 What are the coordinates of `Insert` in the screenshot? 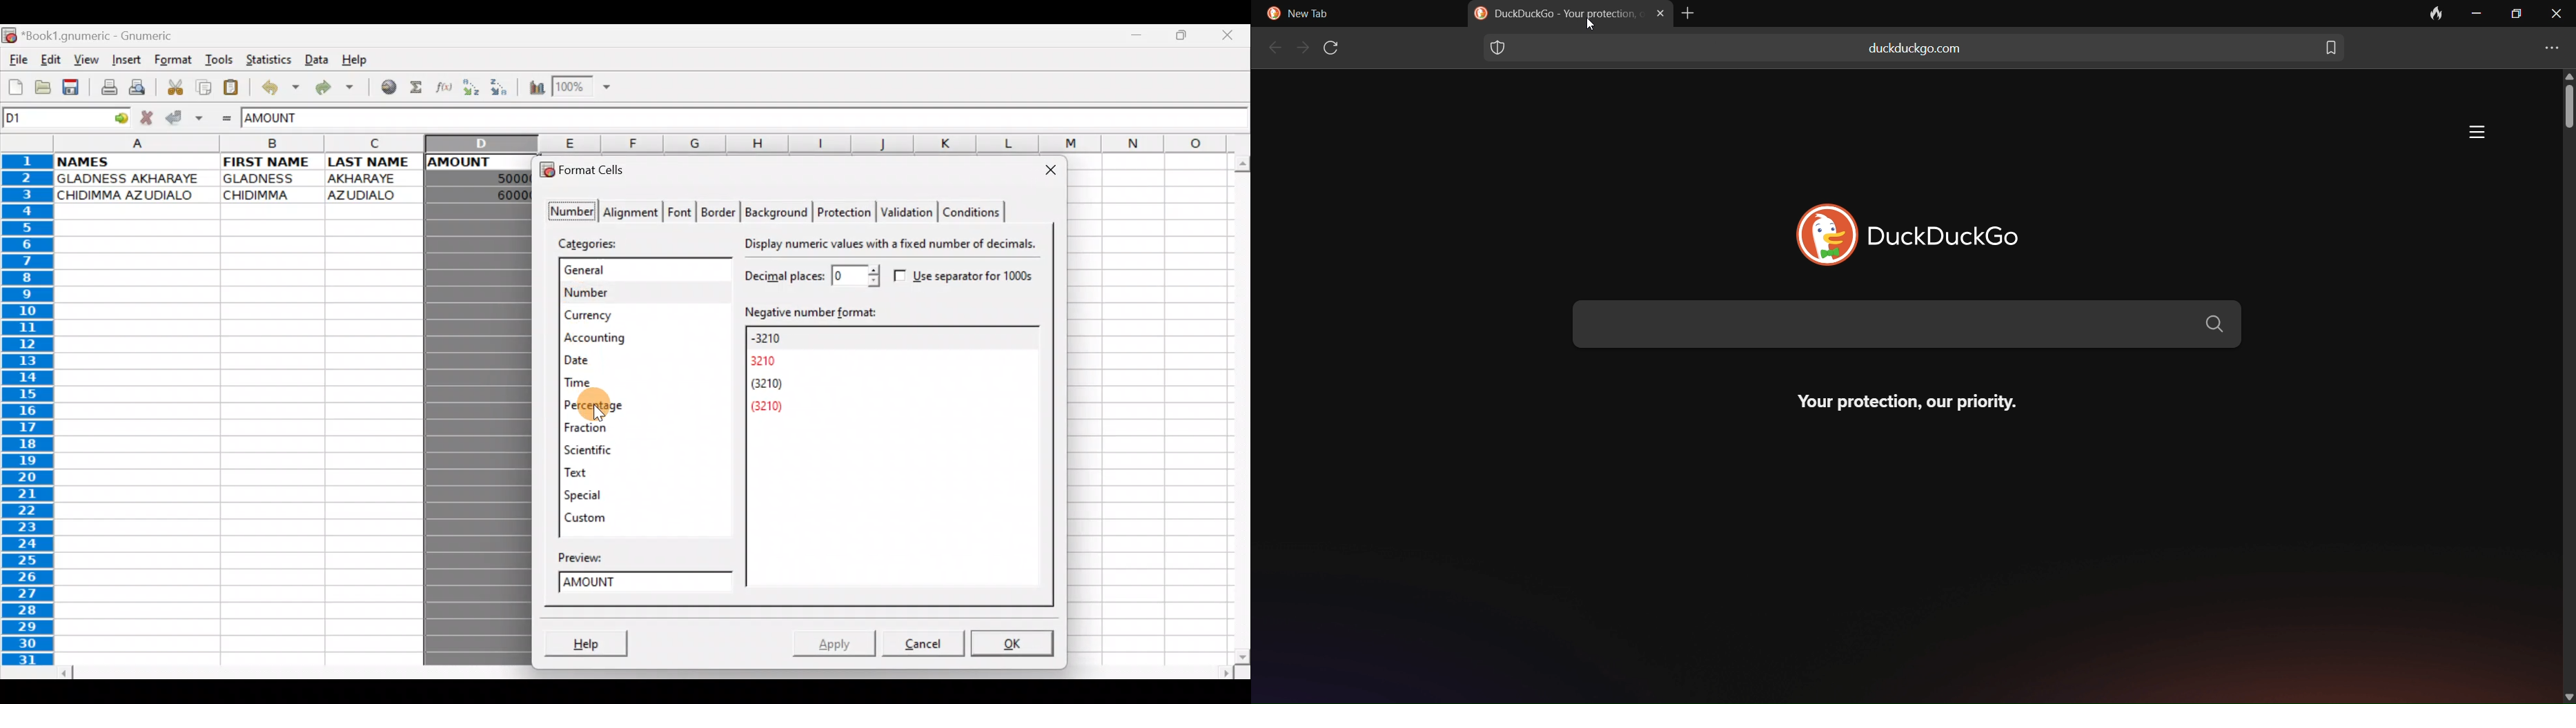 It's located at (125, 62).